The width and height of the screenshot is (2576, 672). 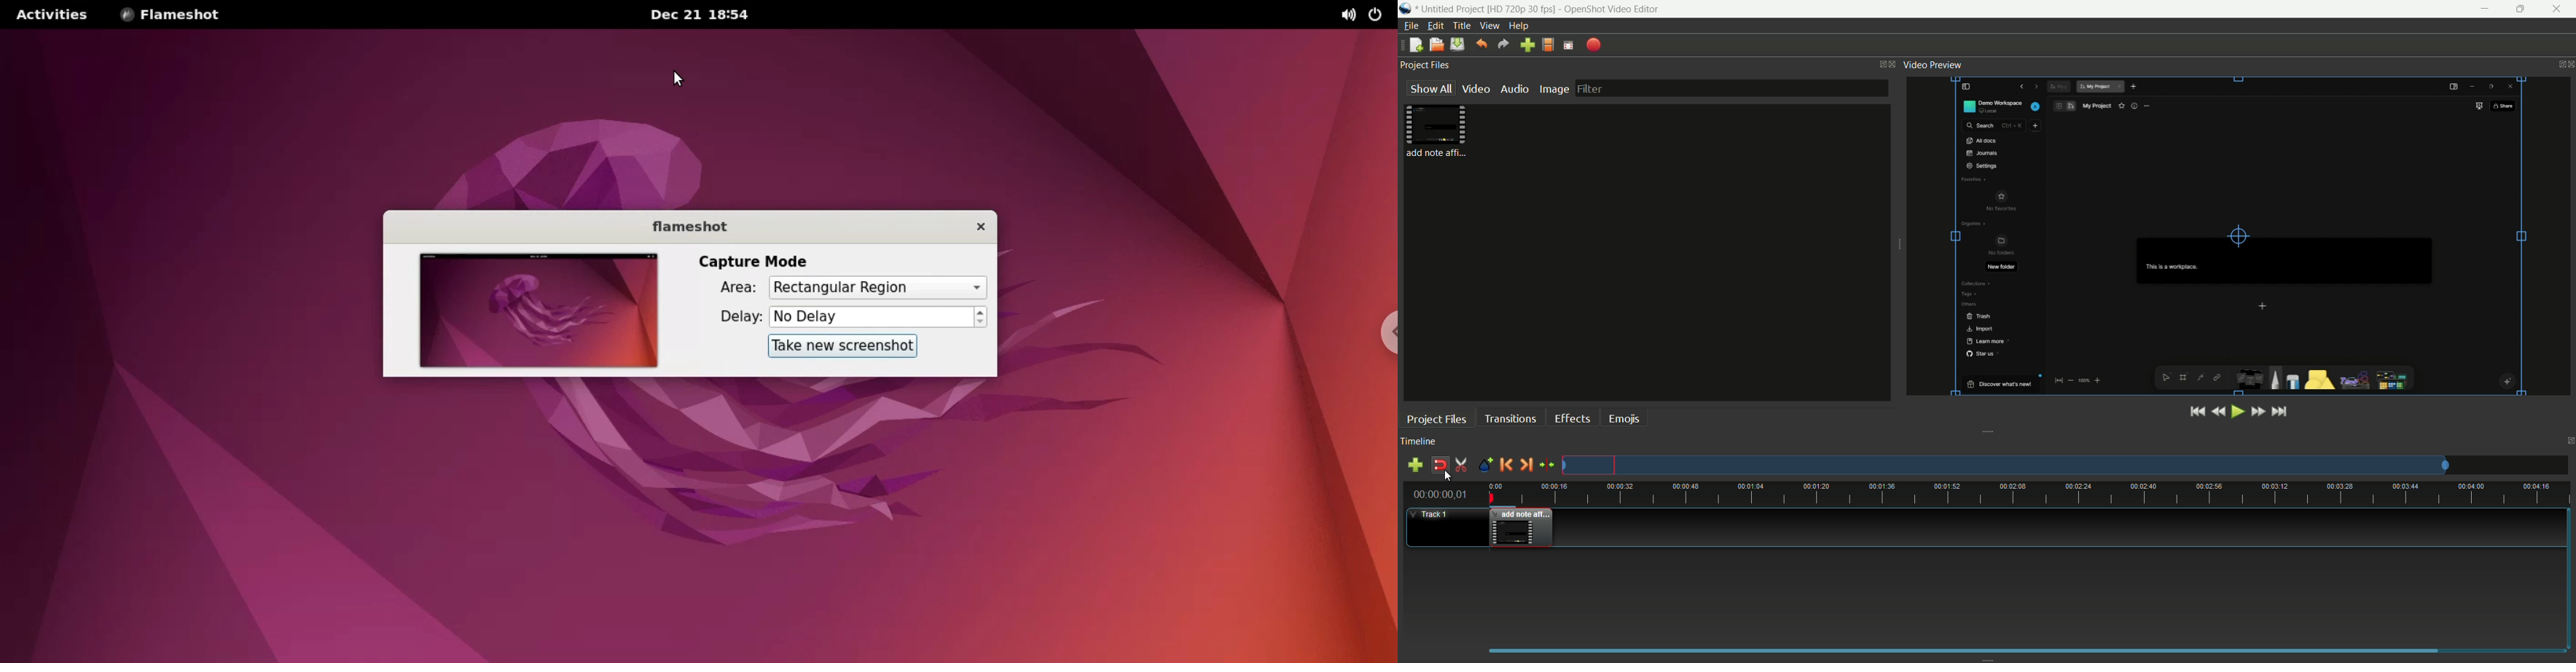 What do you see at coordinates (706, 14) in the screenshot?
I see `Dec 21 18:54` at bounding box center [706, 14].